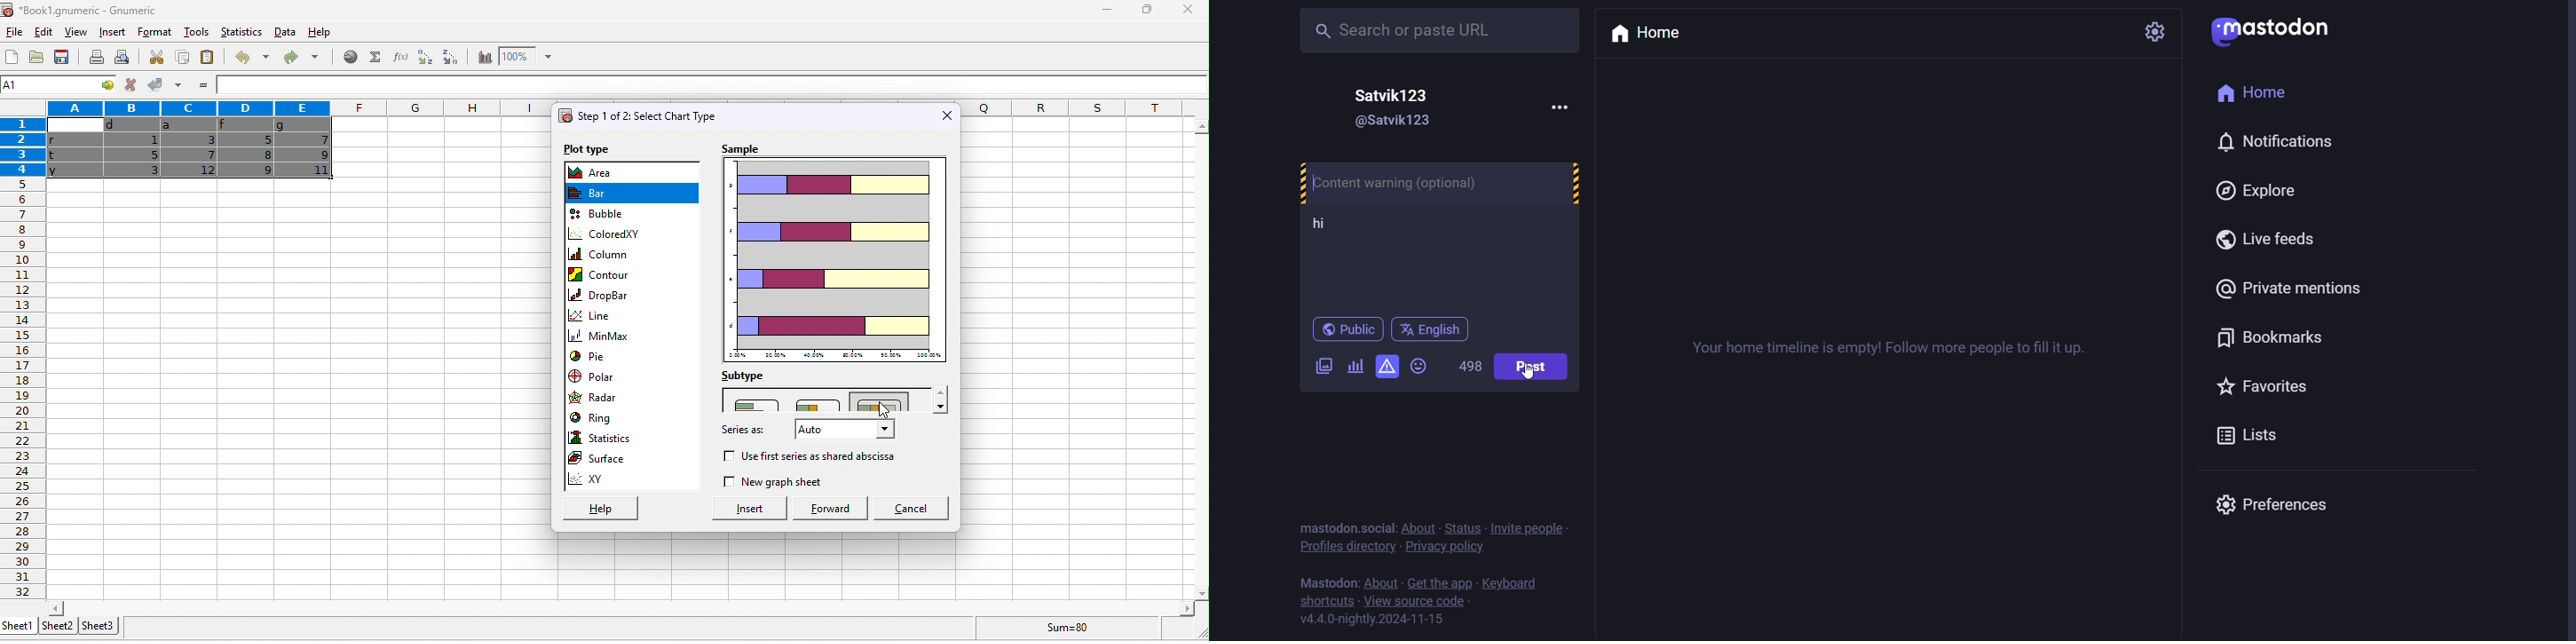 Image resolution: width=2576 pixels, height=644 pixels. Describe the element at coordinates (607, 439) in the screenshot. I see `` at that location.